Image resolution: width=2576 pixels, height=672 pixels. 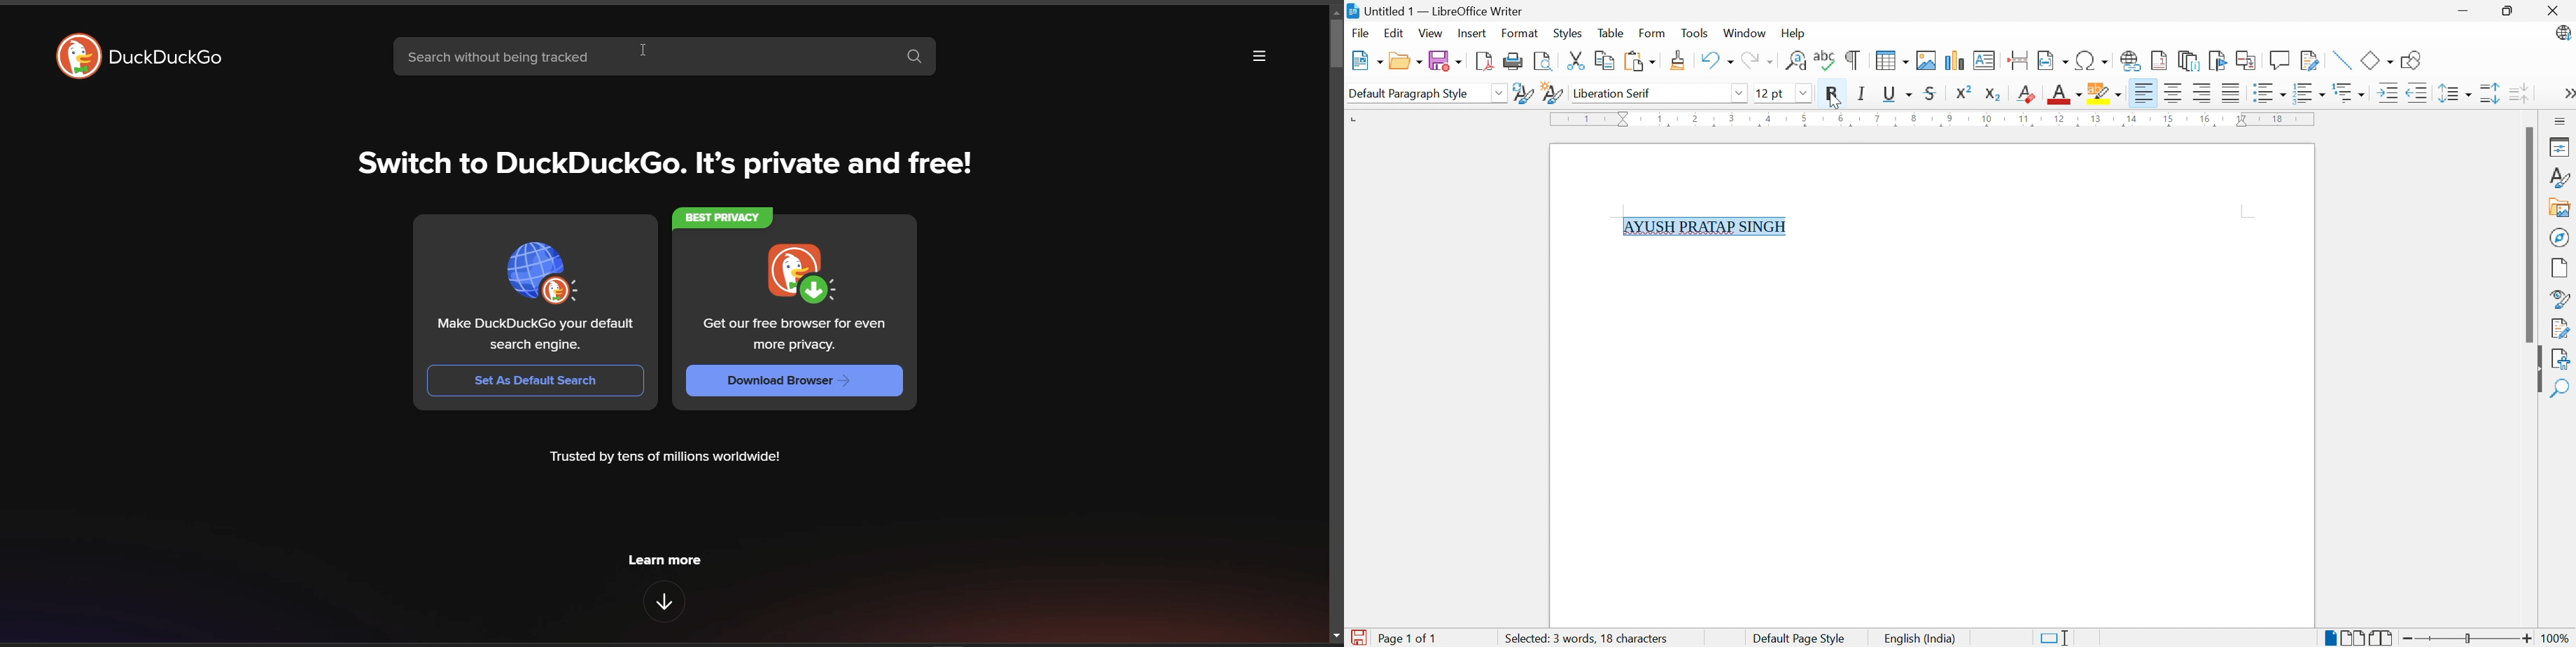 What do you see at coordinates (2559, 237) in the screenshot?
I see `Navigator` at bounding box center [2559, 237].